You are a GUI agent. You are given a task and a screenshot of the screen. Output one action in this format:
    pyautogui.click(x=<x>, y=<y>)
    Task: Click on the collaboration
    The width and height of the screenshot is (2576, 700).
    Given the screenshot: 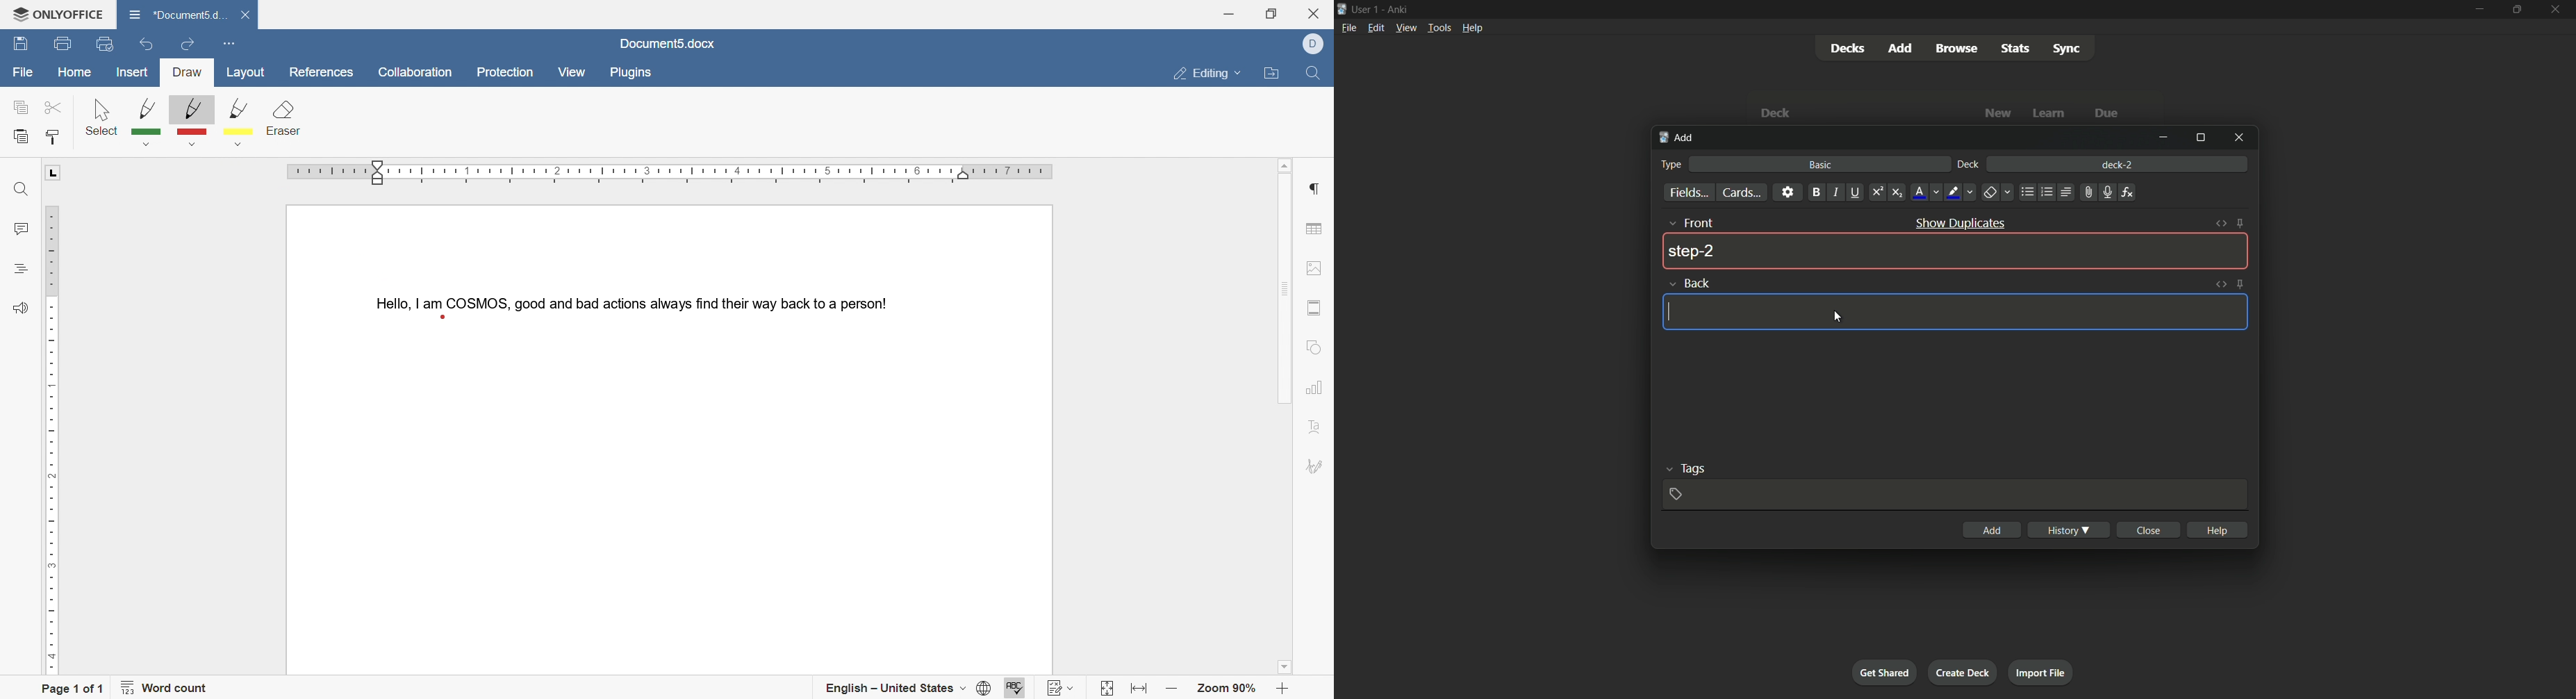 What is the action you would take?
    pyautogui.click(x=416, y=73)
    